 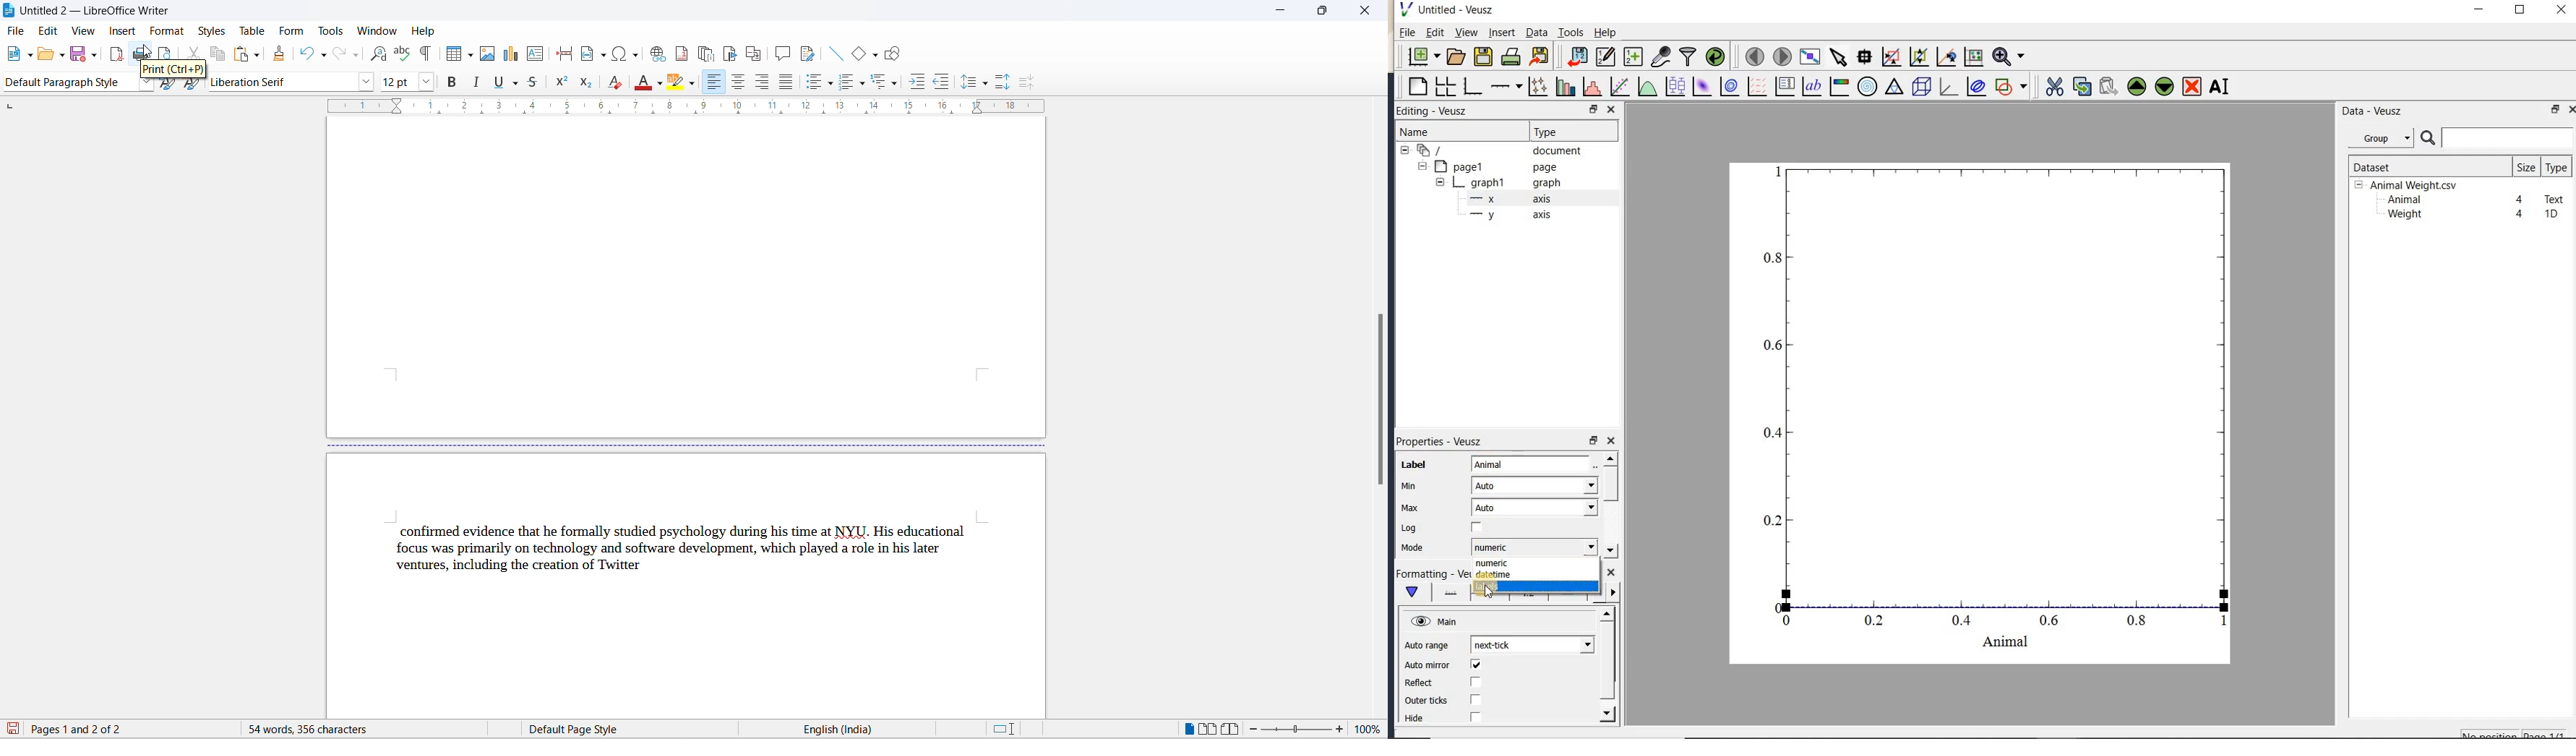 I want to click on select outline options, so click(x=899, y=86).